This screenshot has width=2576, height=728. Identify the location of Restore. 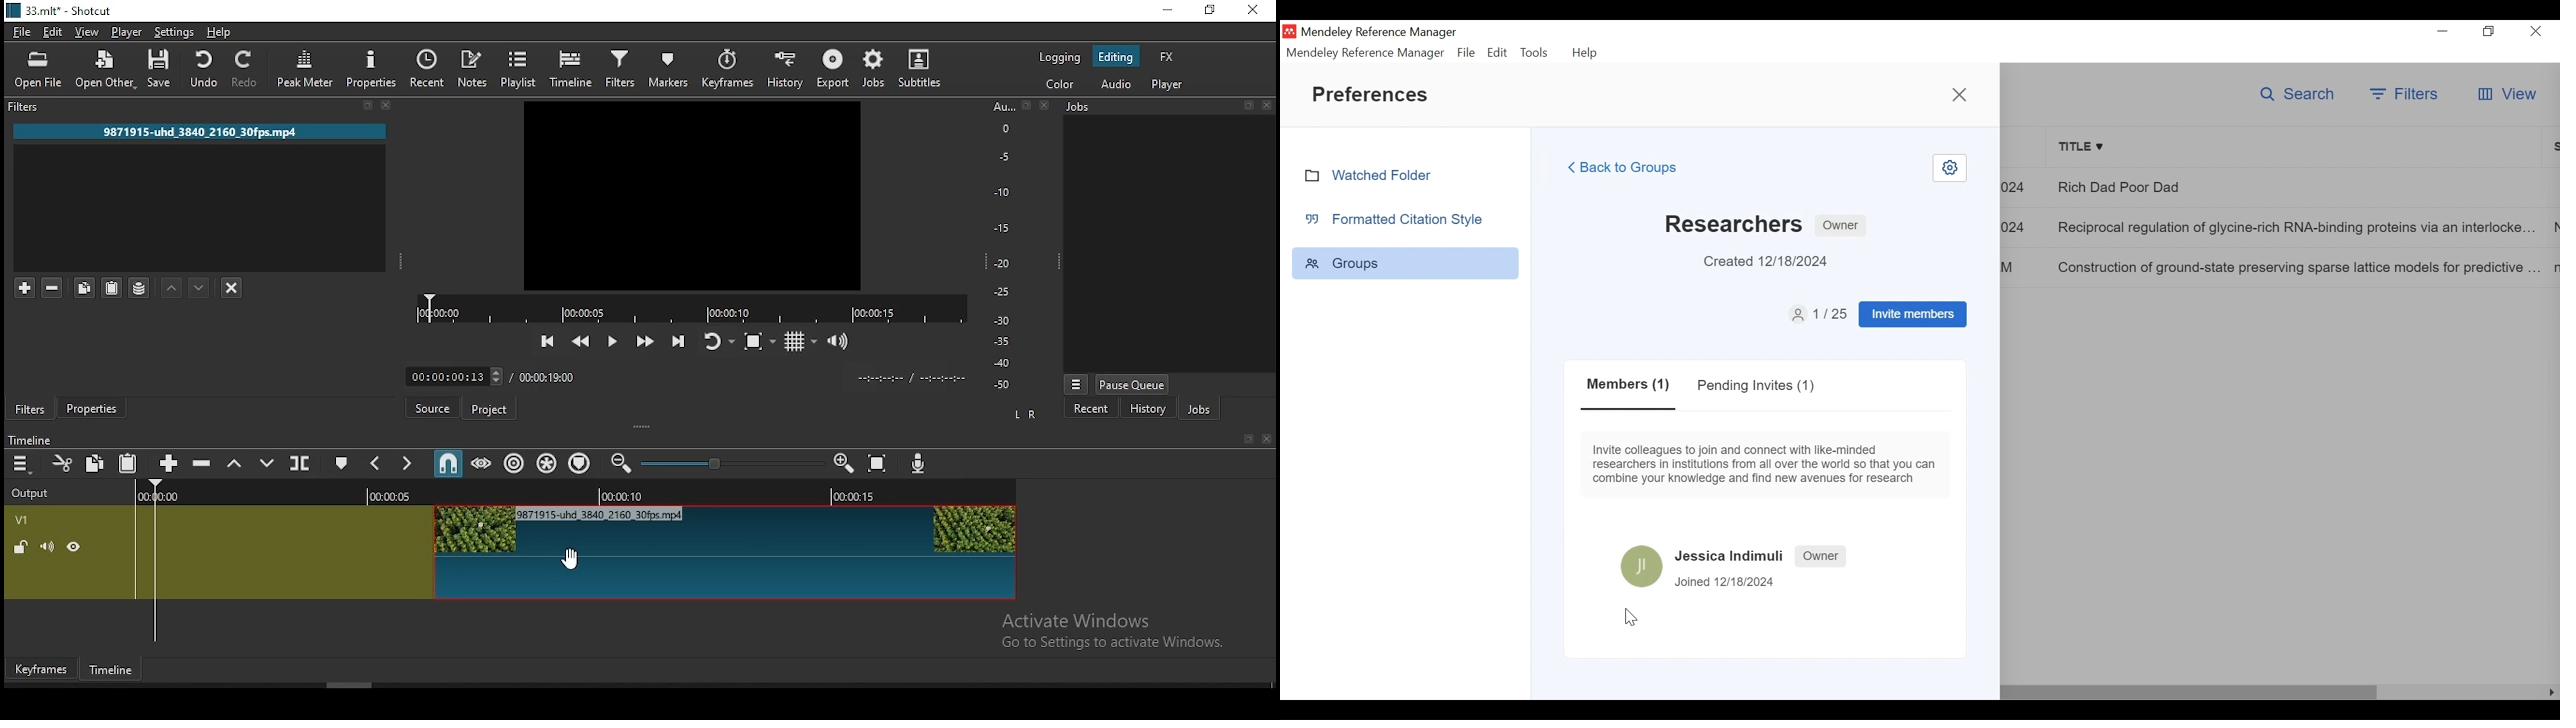
(2489, 31).